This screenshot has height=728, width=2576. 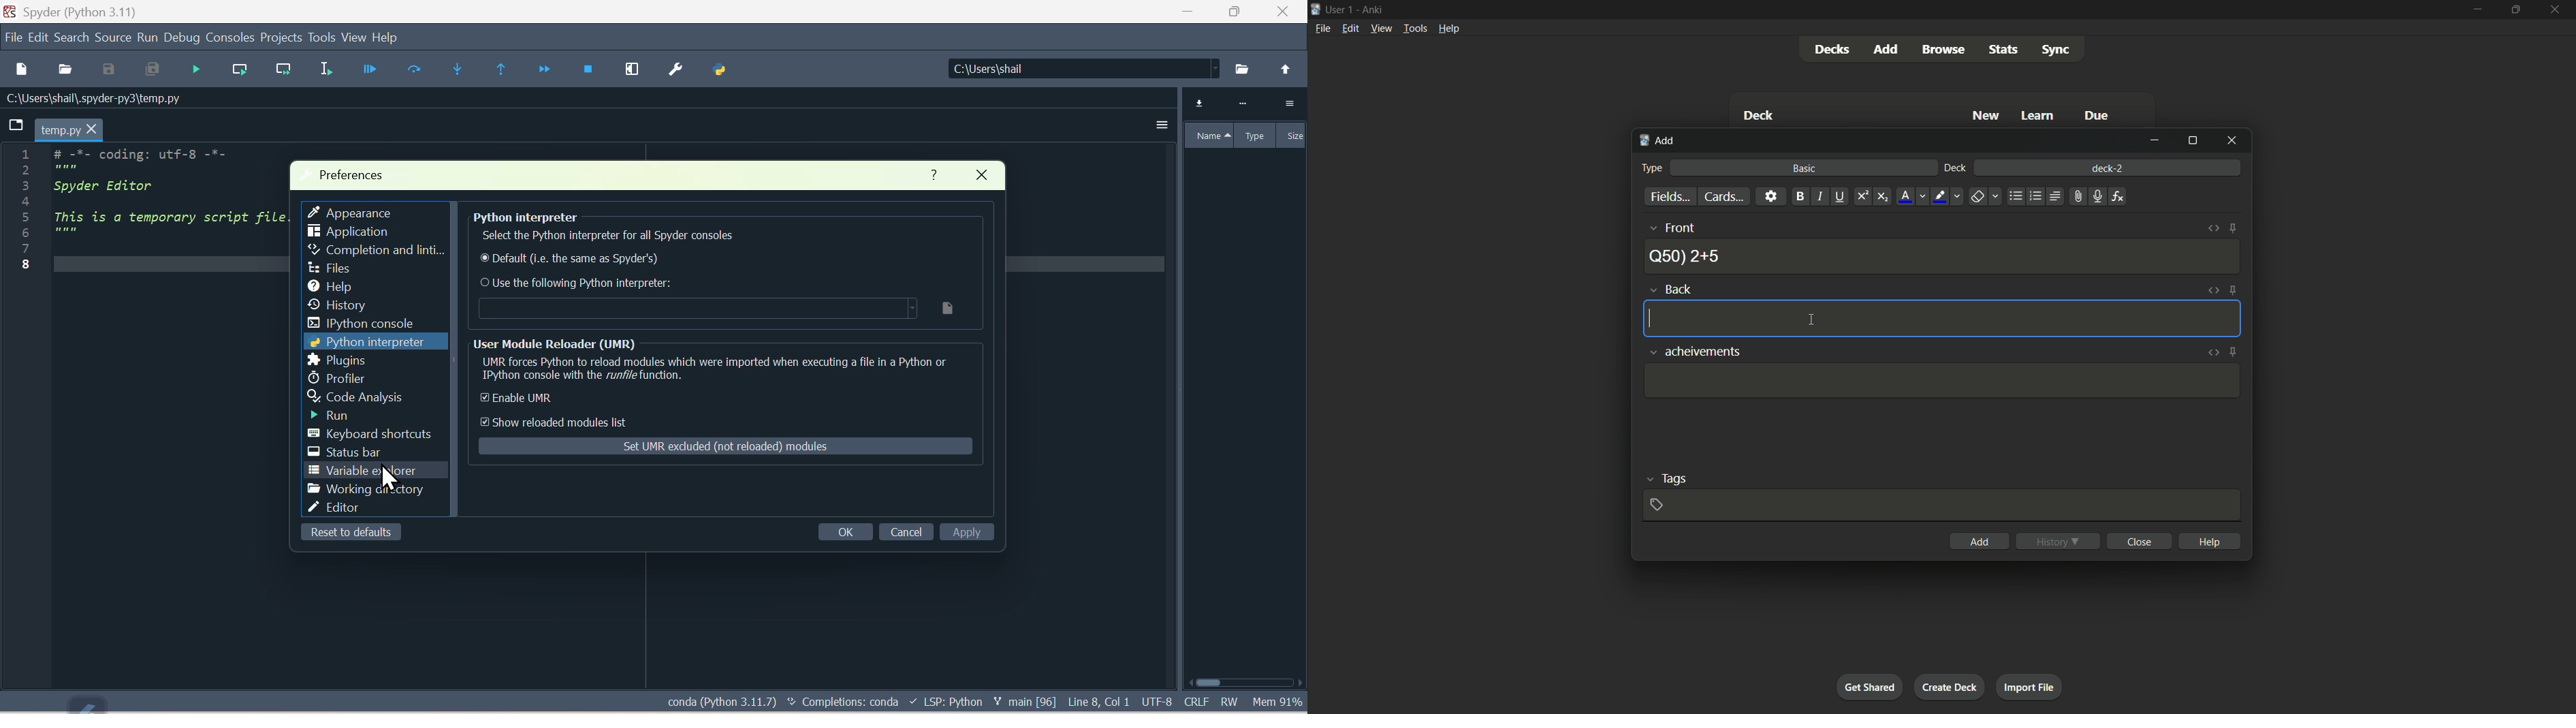 What do you see at coordinates (1955, 169) in the screenshot?
I see `deck` at bounding box center [1955, 169].